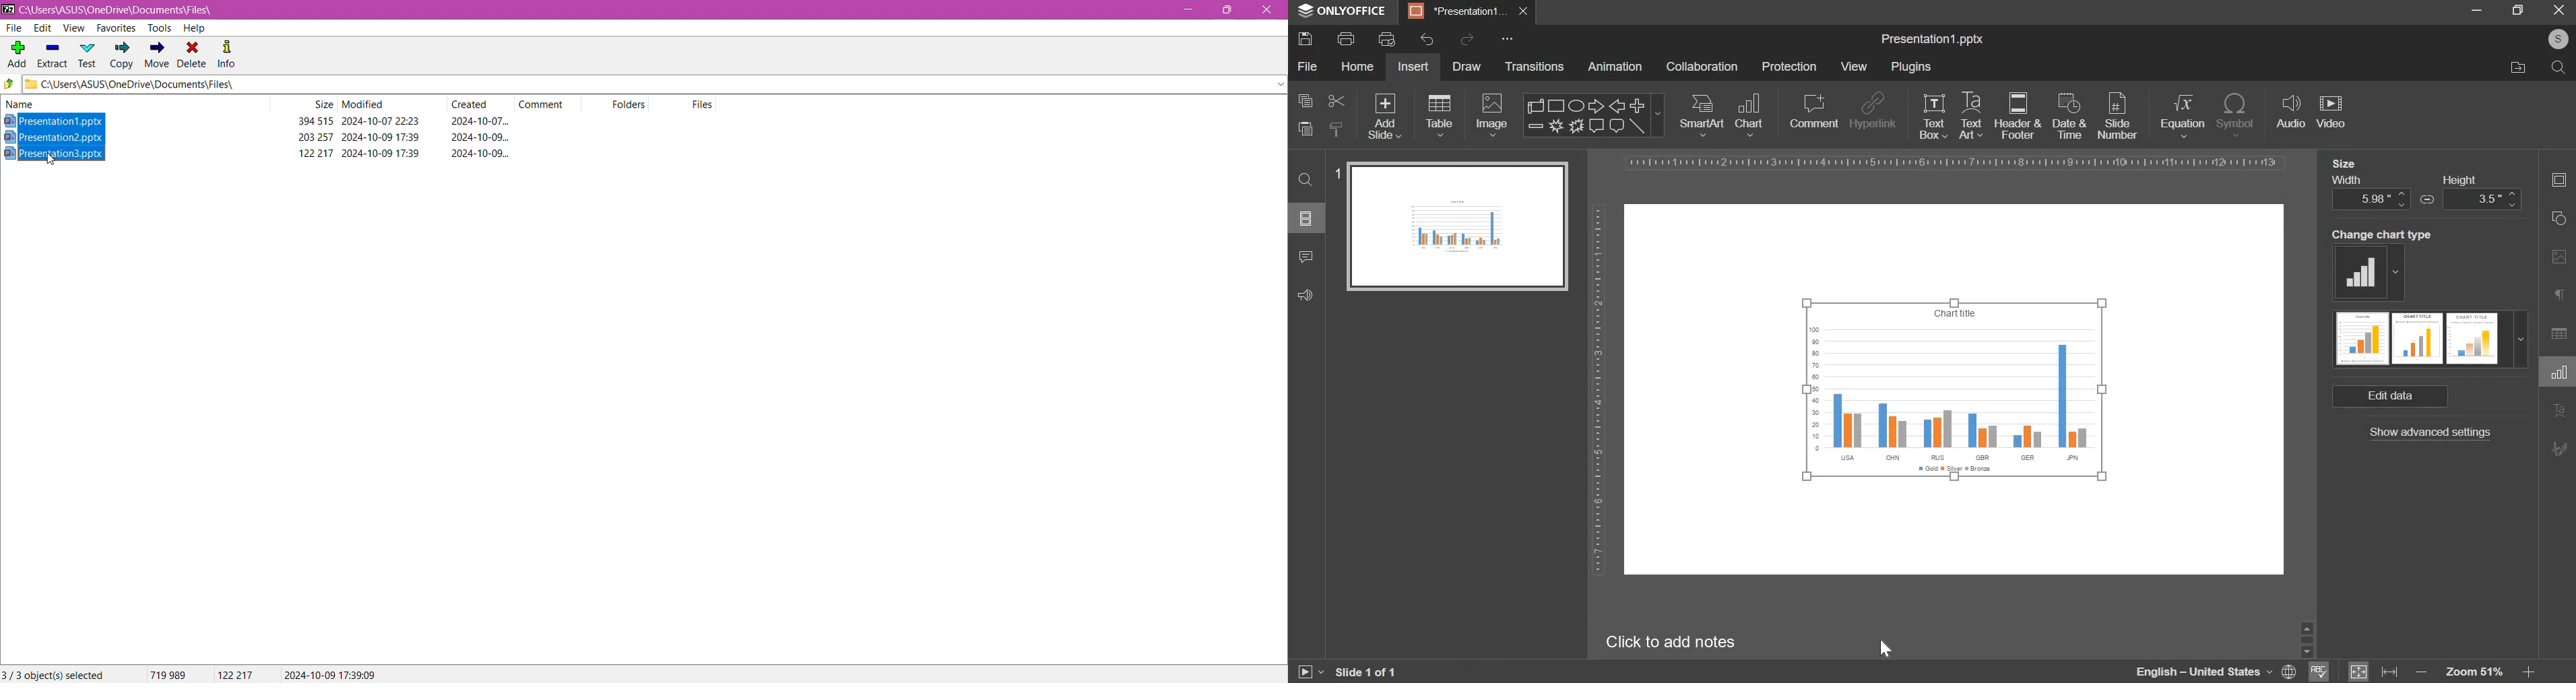  Describe the element at coordinates (2428, 341) in the screenshot. I see `chart styles` at that location.